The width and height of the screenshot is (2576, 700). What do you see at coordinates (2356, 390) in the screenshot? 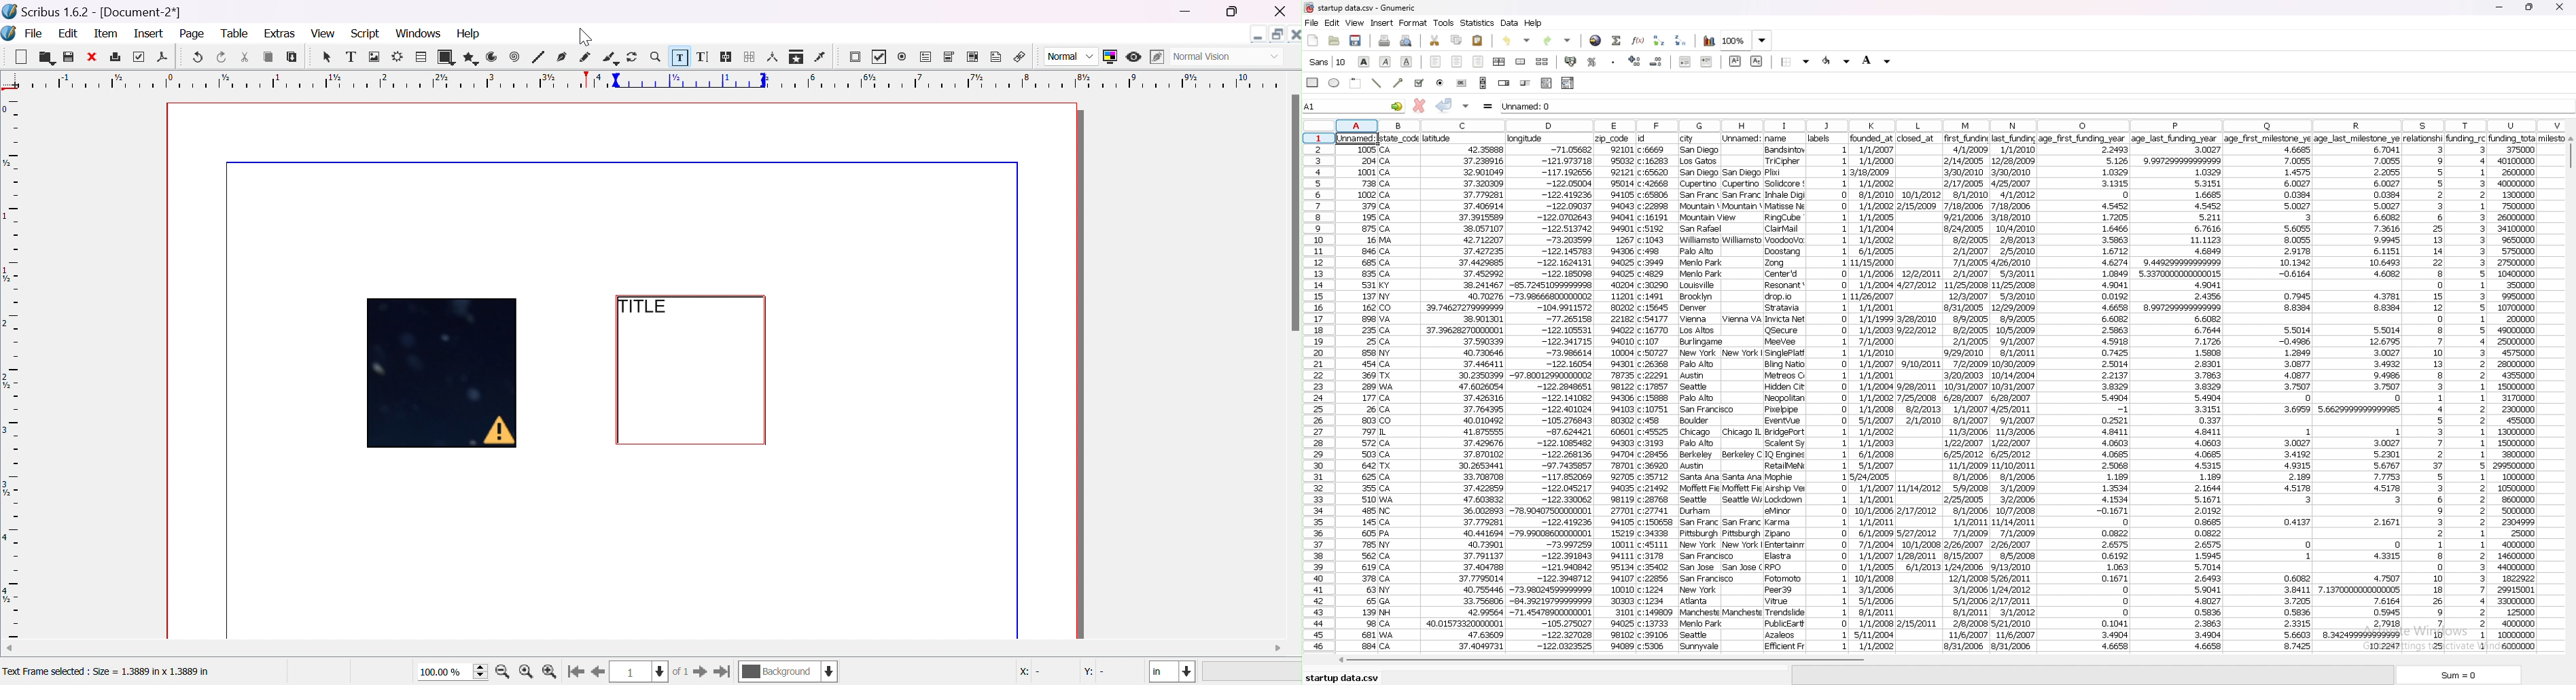
I see `data` at bounding box center [2356, 390].